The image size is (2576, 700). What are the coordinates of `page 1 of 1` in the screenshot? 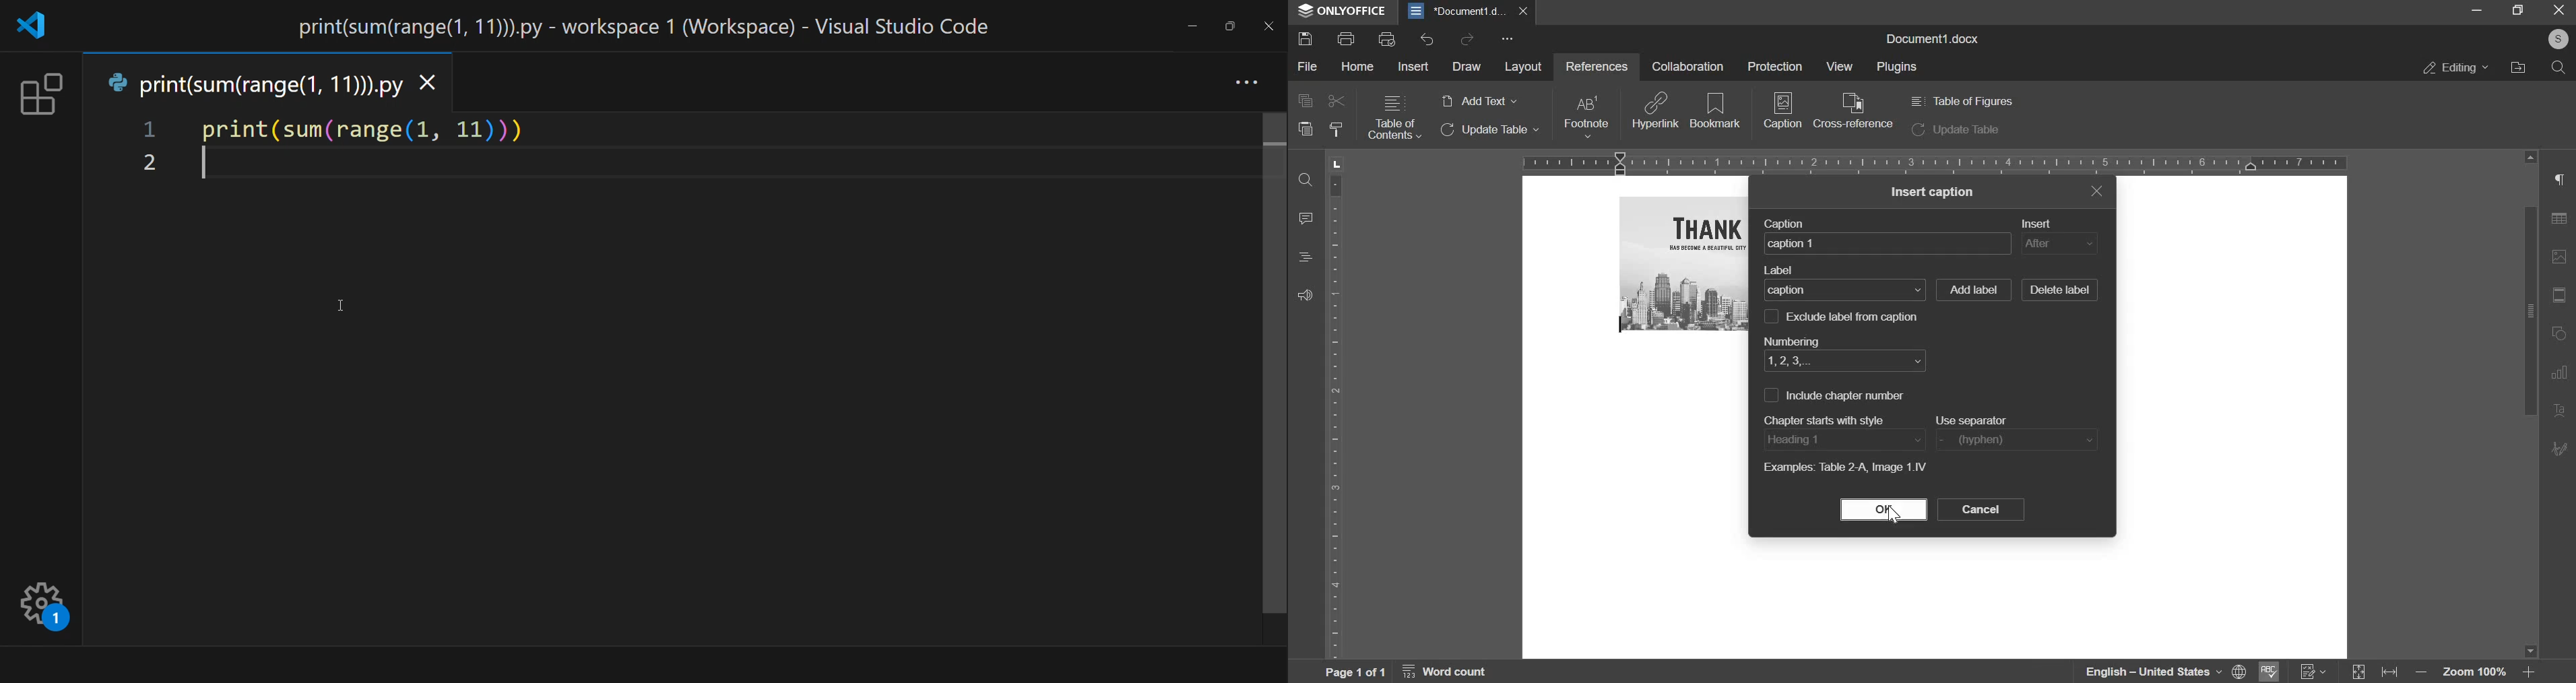 It's located at (1353, 672).